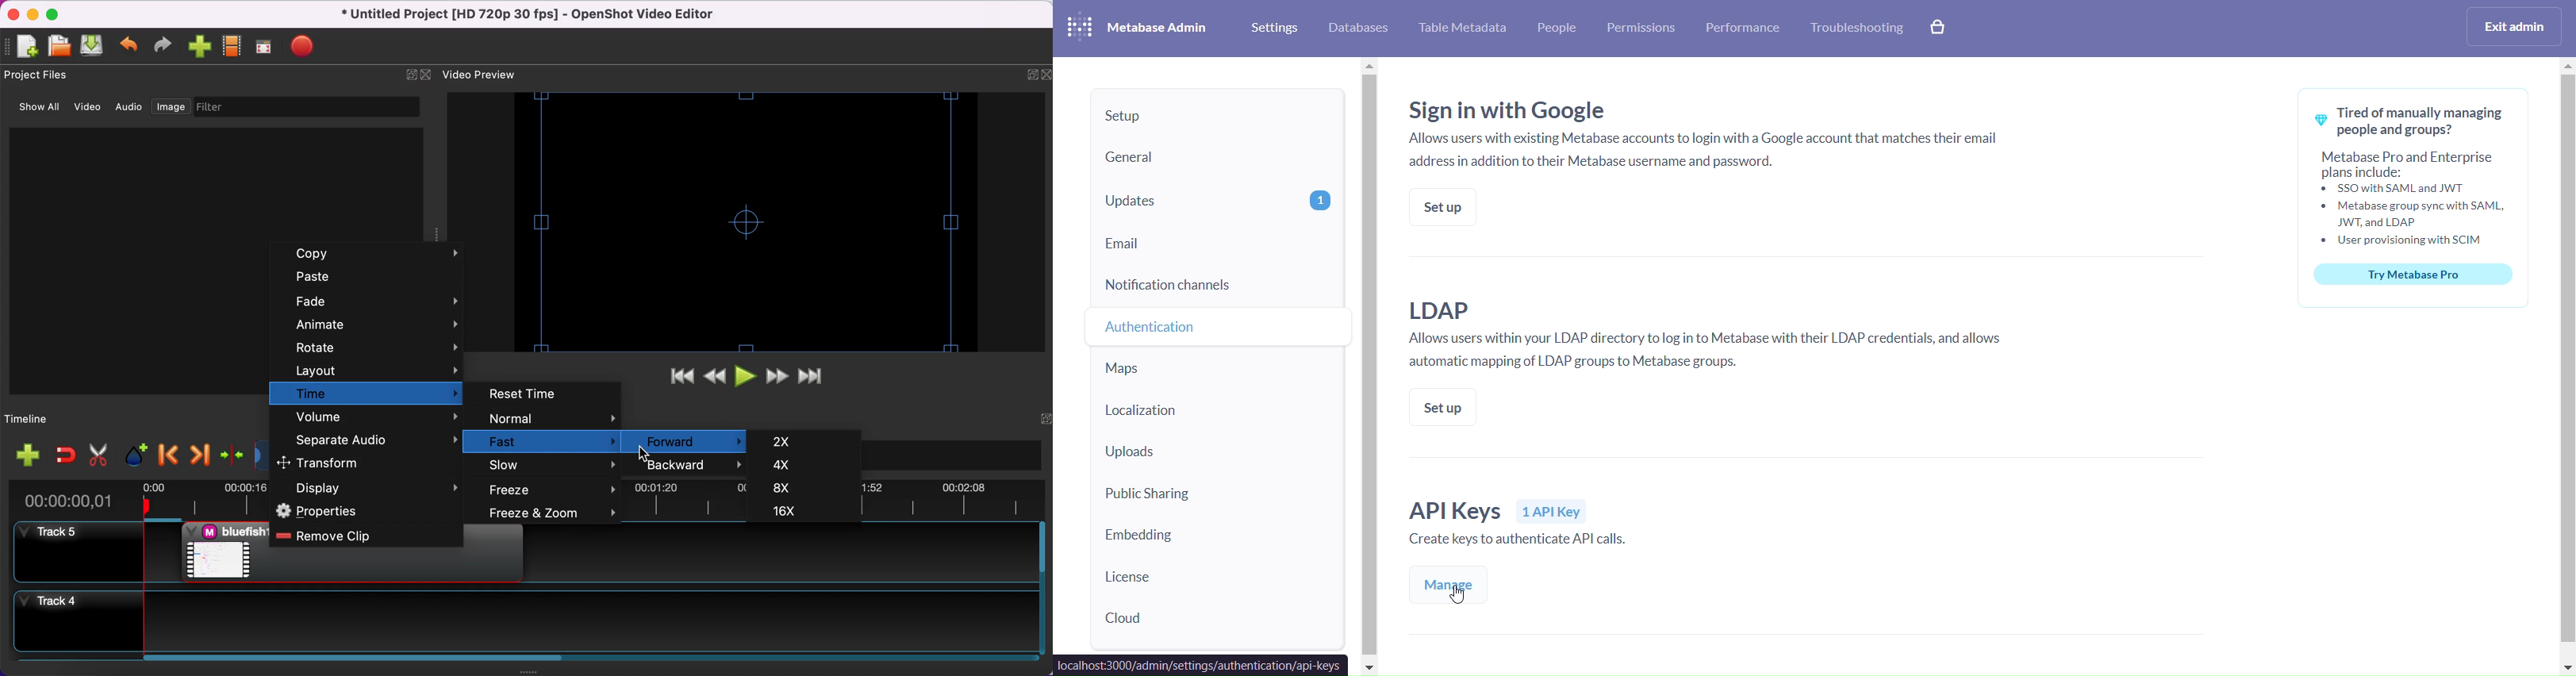  What do you see at coordinates (487, 74) in the screenshot?
I see `video preview` at bounding box center [487, 74].